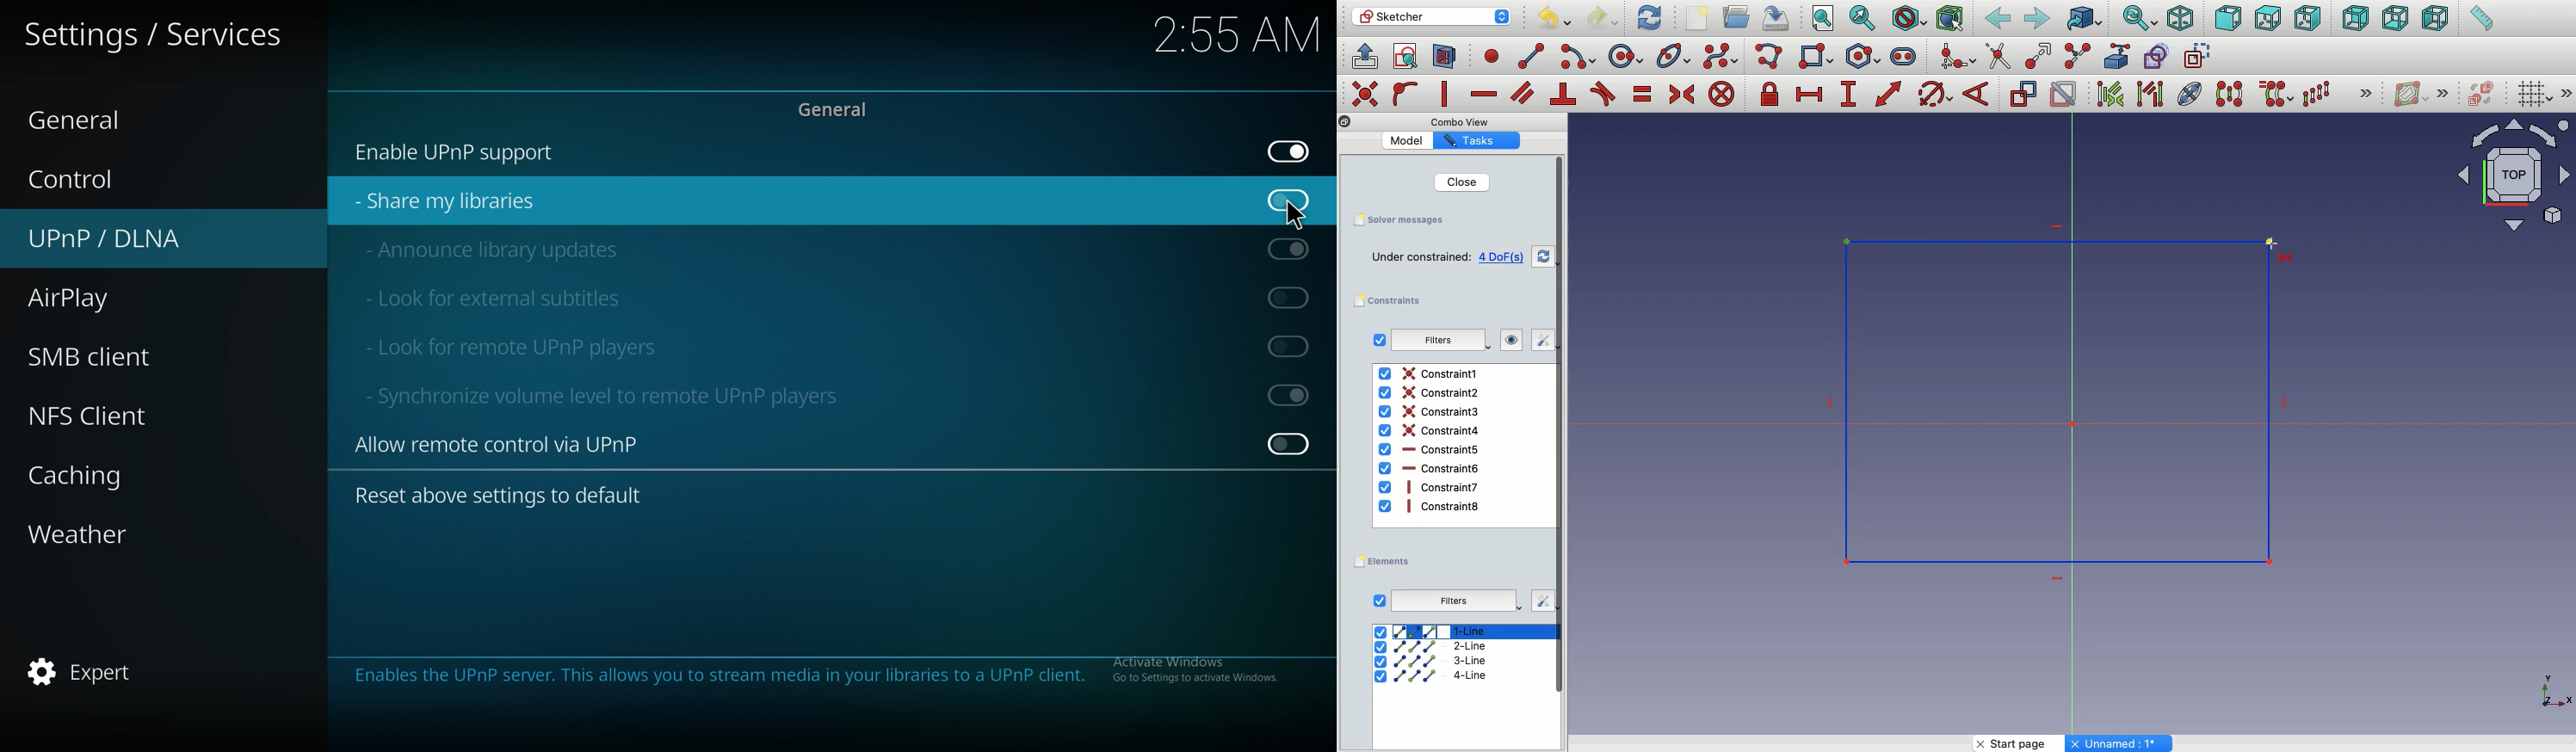  Describe the element at coordinates (1579, 57) in the screenshot. I see `arc` at that location.